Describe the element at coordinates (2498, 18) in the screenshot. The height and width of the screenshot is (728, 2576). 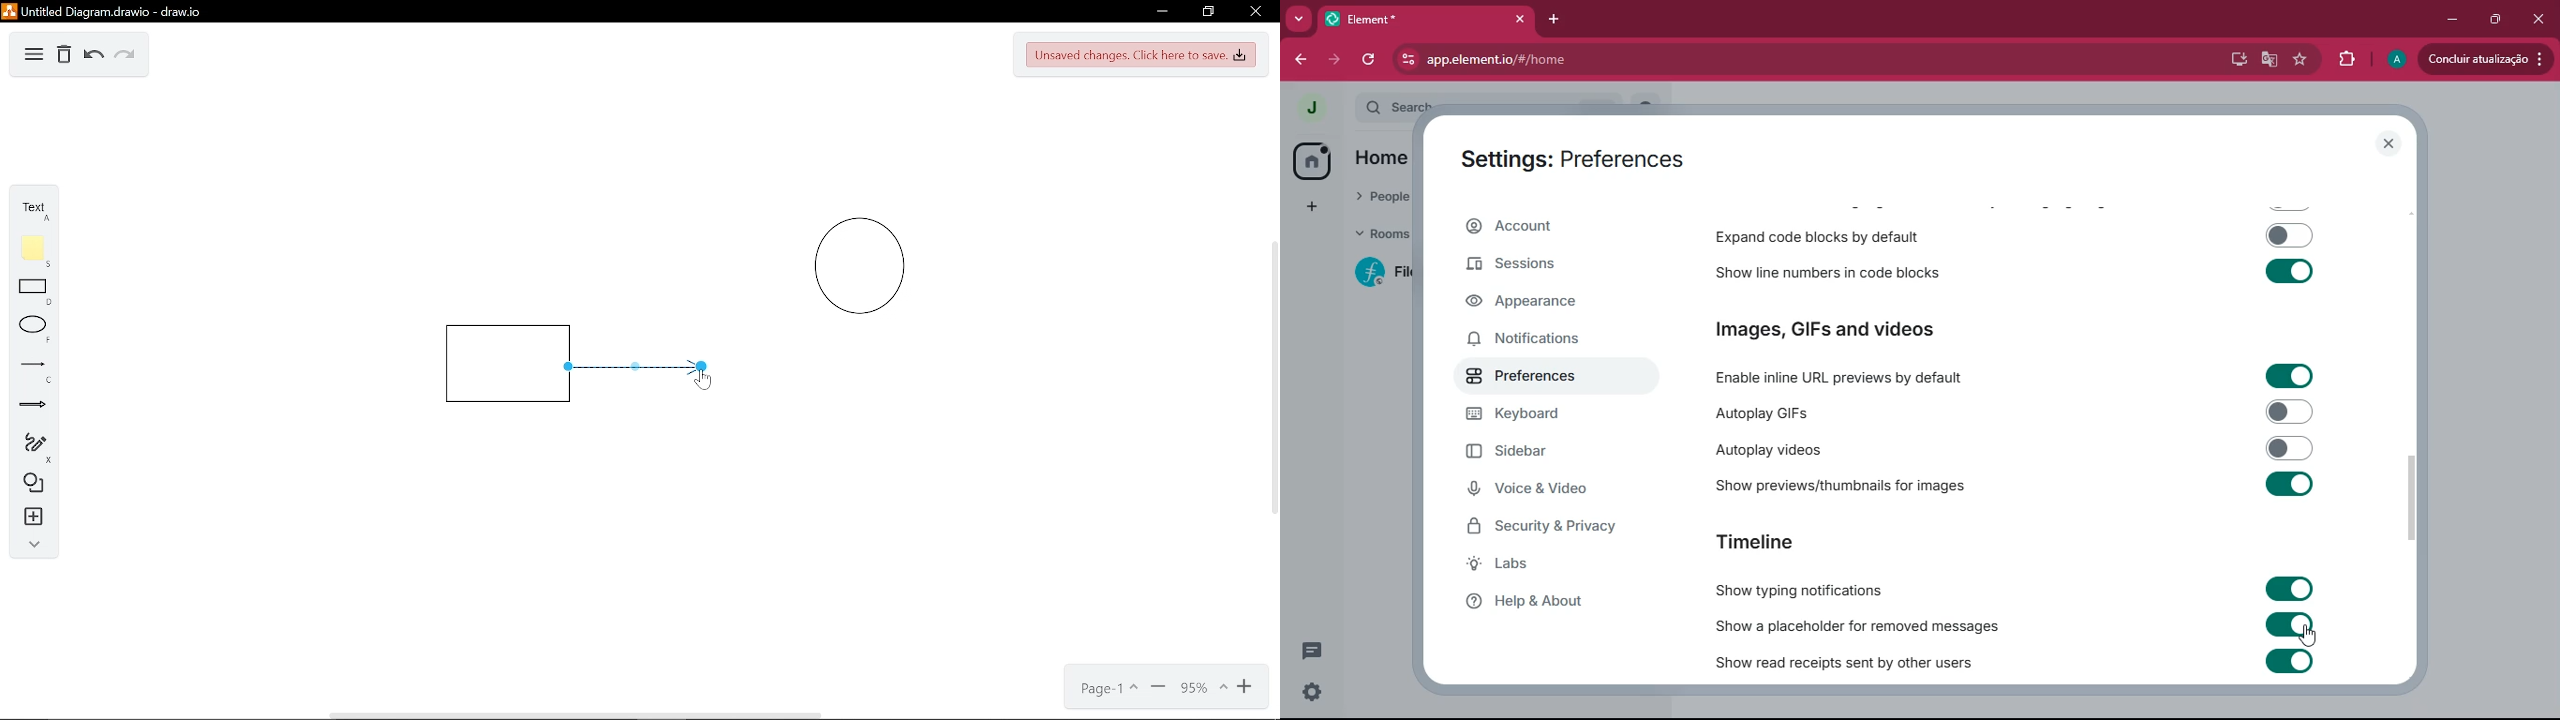
I see `maximize` at that location.